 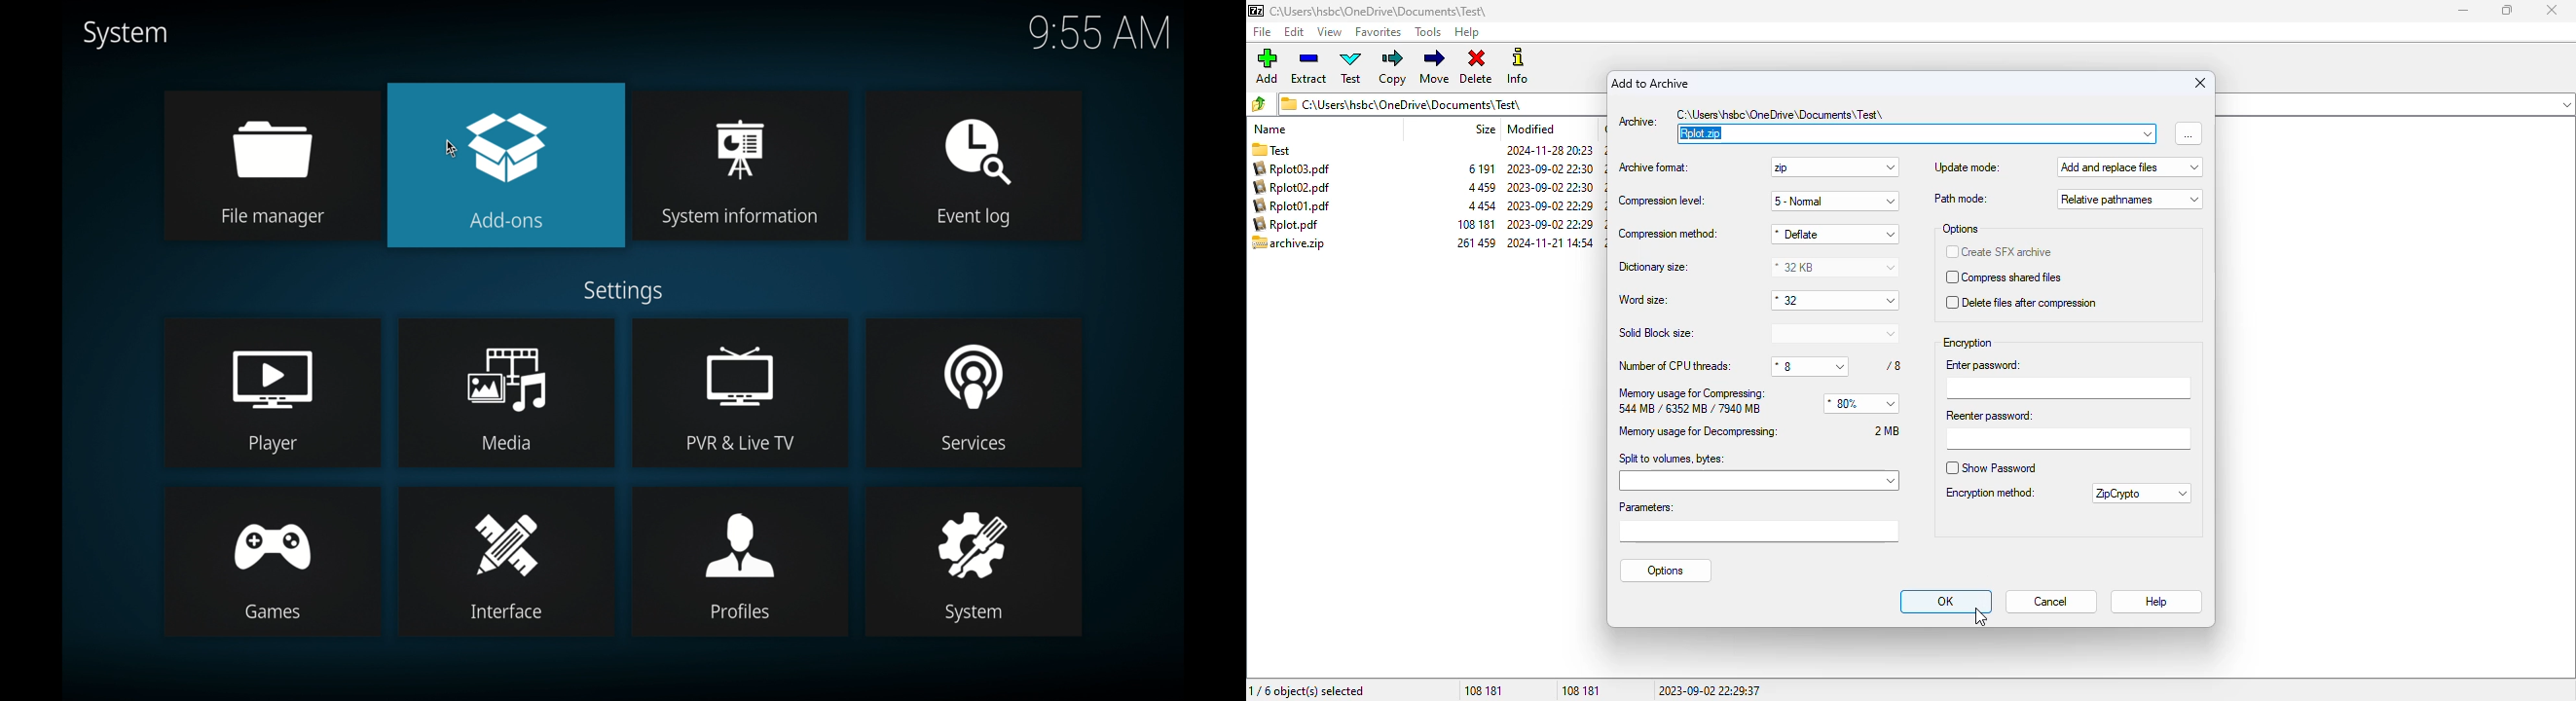 I want to click on create SFX archive, so click(x=1999, y=252).